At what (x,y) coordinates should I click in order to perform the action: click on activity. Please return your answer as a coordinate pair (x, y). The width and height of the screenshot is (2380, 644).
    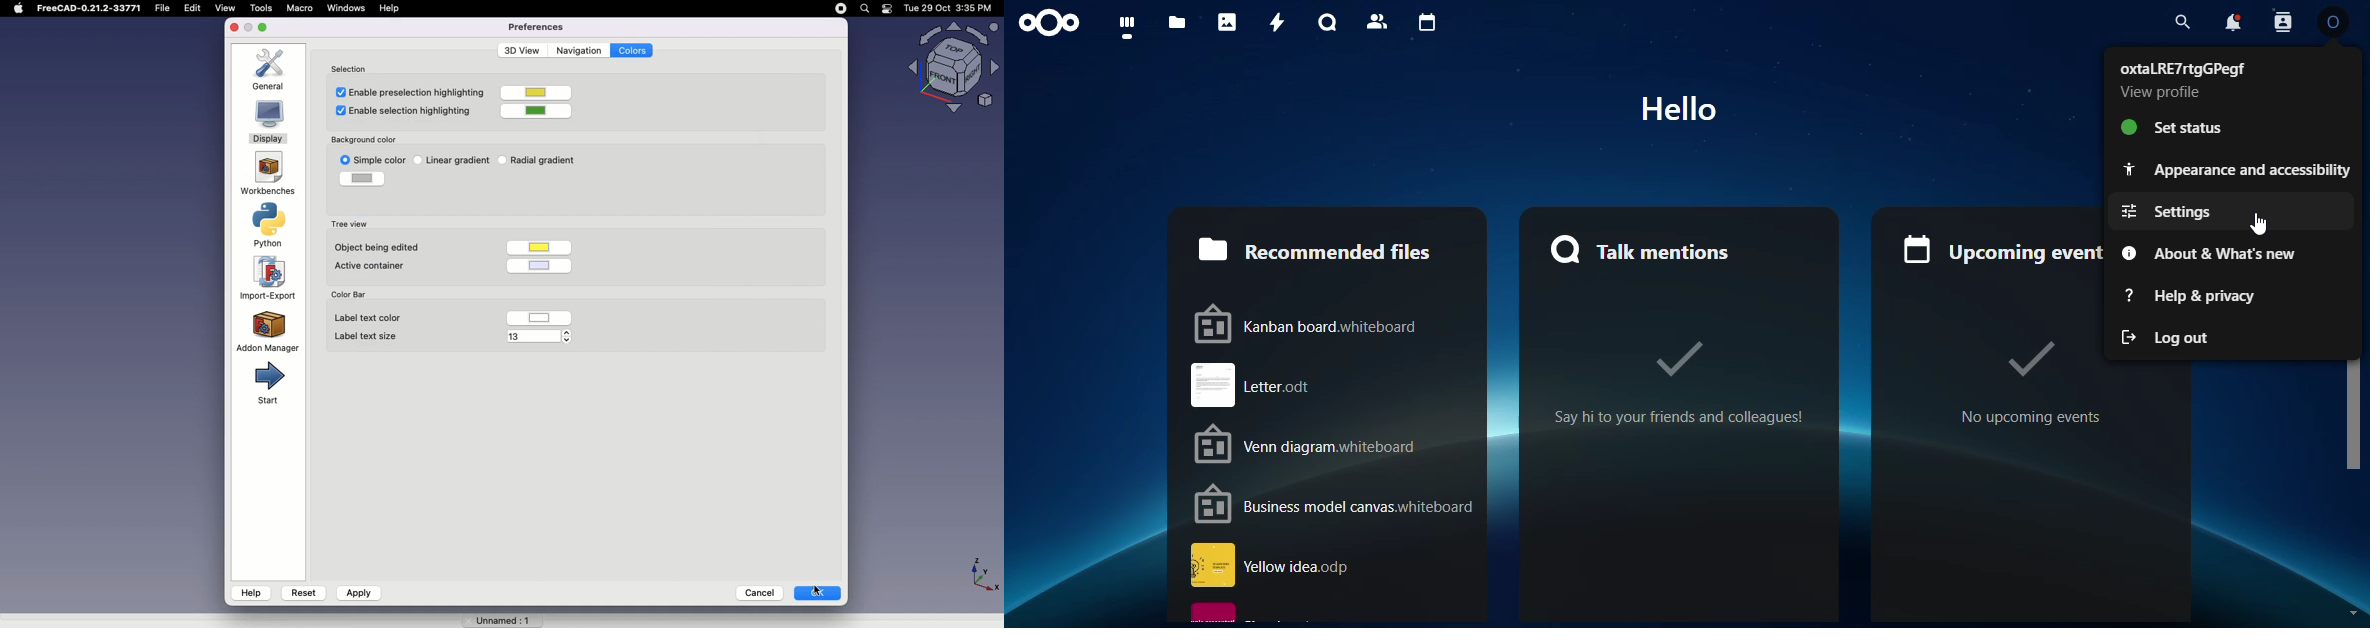
    Looking at the image, I should click on (1273, 21).